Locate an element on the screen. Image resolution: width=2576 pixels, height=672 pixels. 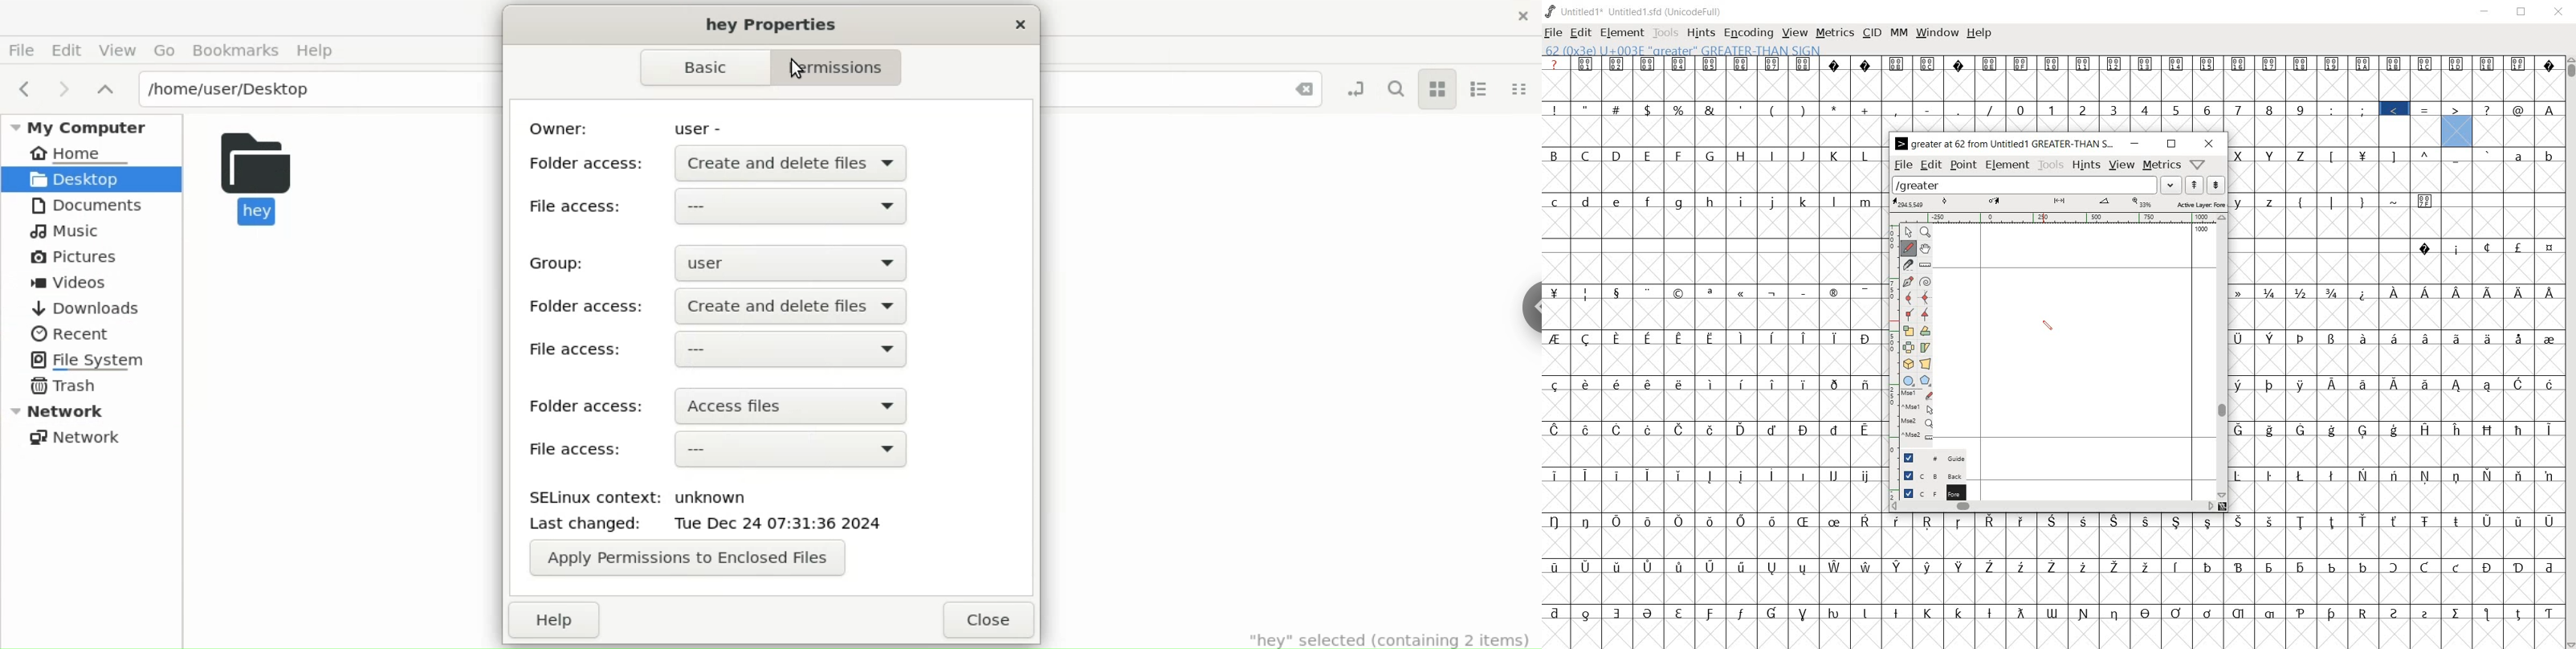
tools is located at coordinates (1667, 34).